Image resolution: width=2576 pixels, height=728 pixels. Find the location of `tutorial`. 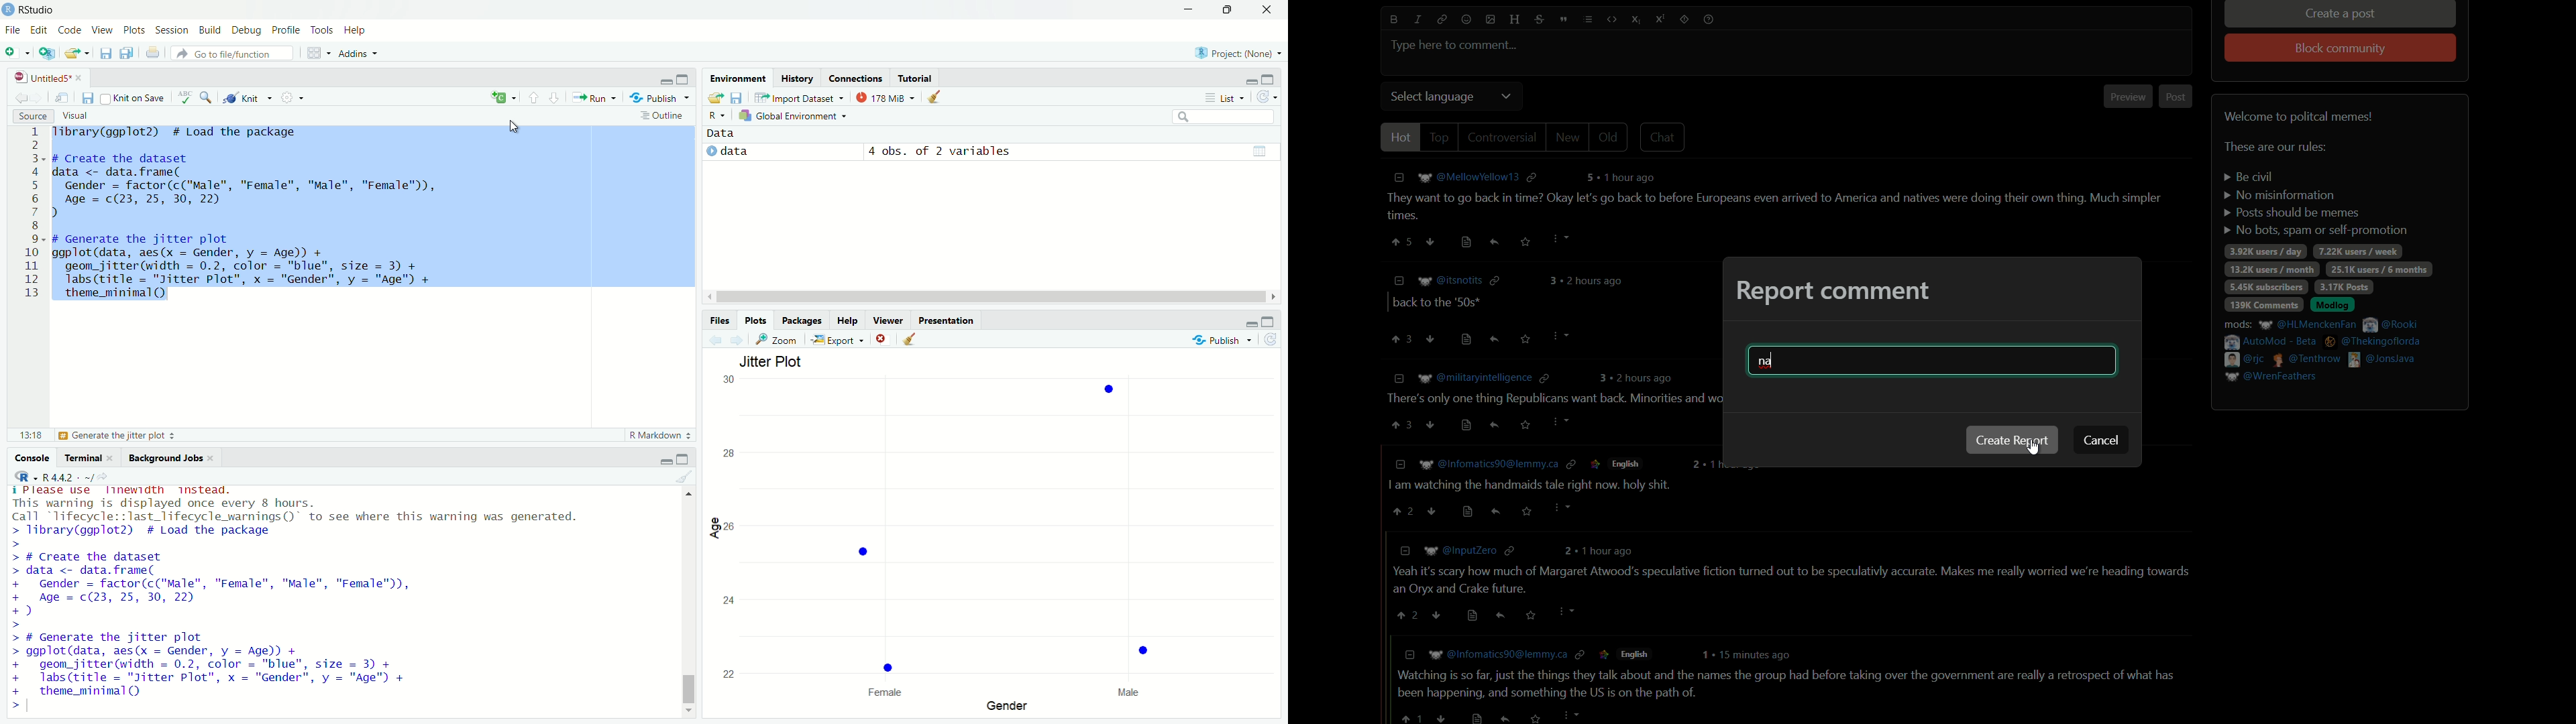

tutorial is located at coordinates (919, 78).